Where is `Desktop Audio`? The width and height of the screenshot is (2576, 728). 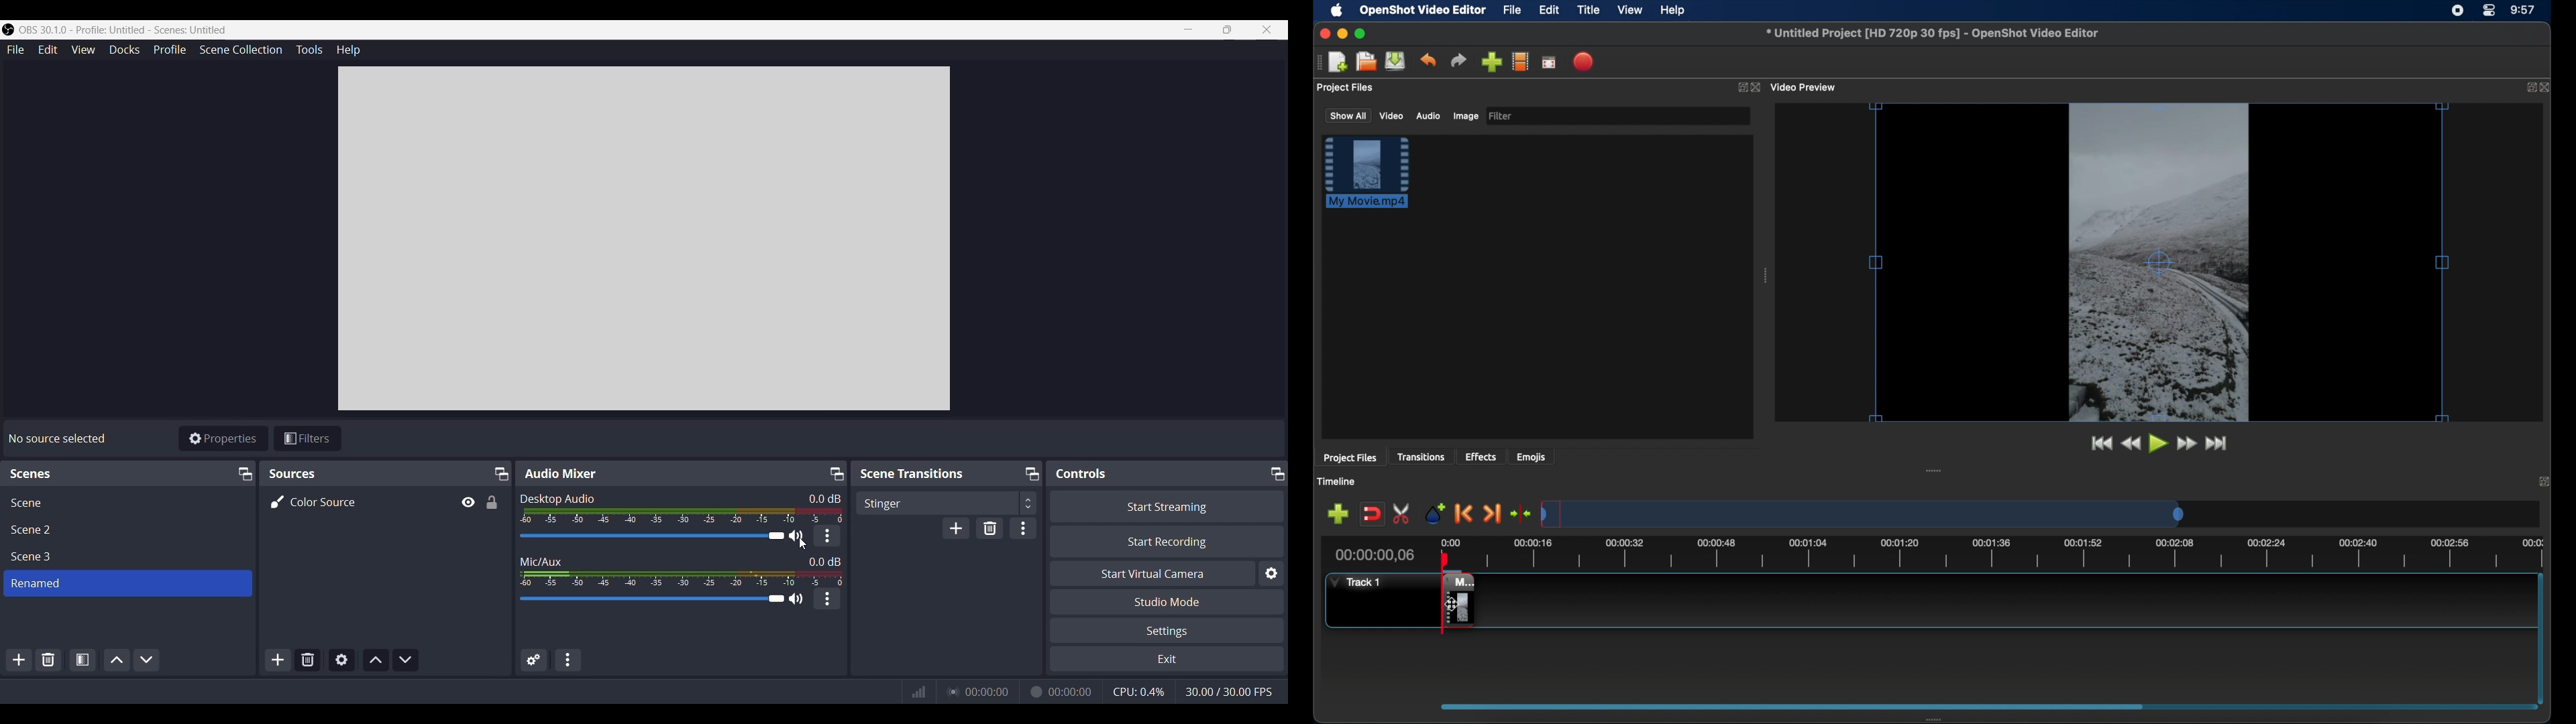
Desktop Audio is located at coordinates (558, 497).